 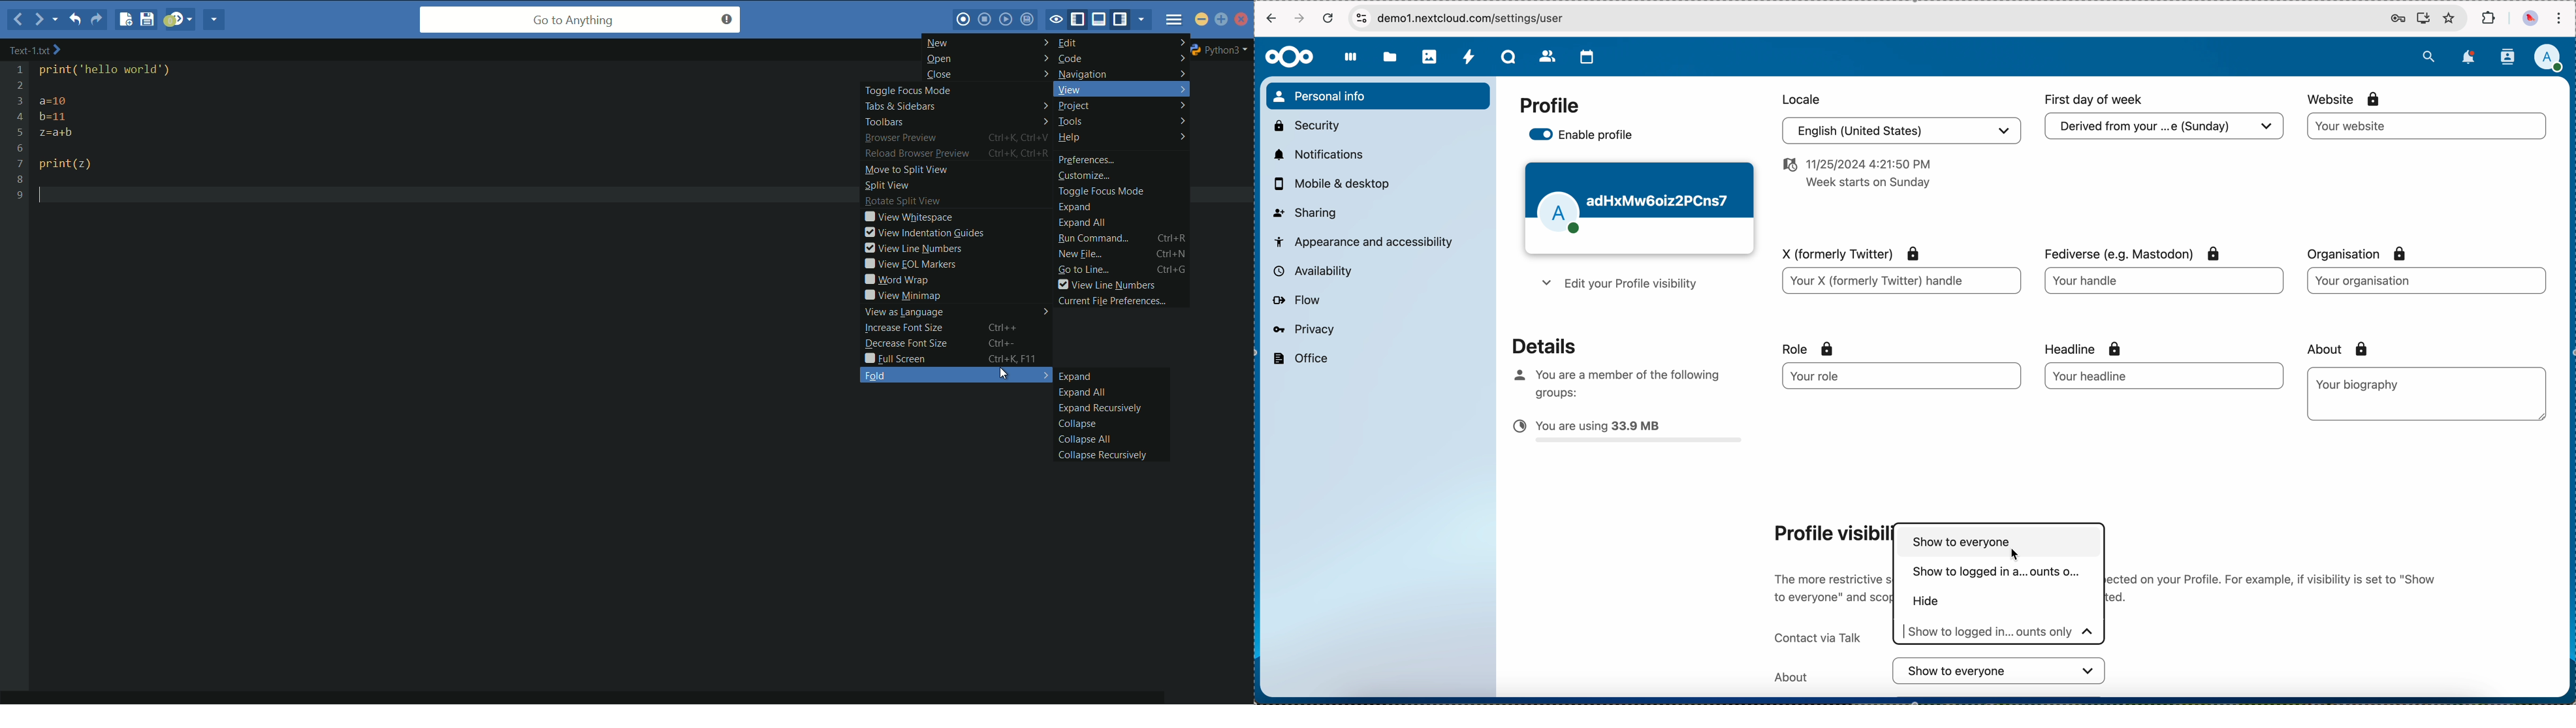 What do you see at coordinates (2427, 126) in the screenshot?
I see `website` at bounding box center [2427, 126].